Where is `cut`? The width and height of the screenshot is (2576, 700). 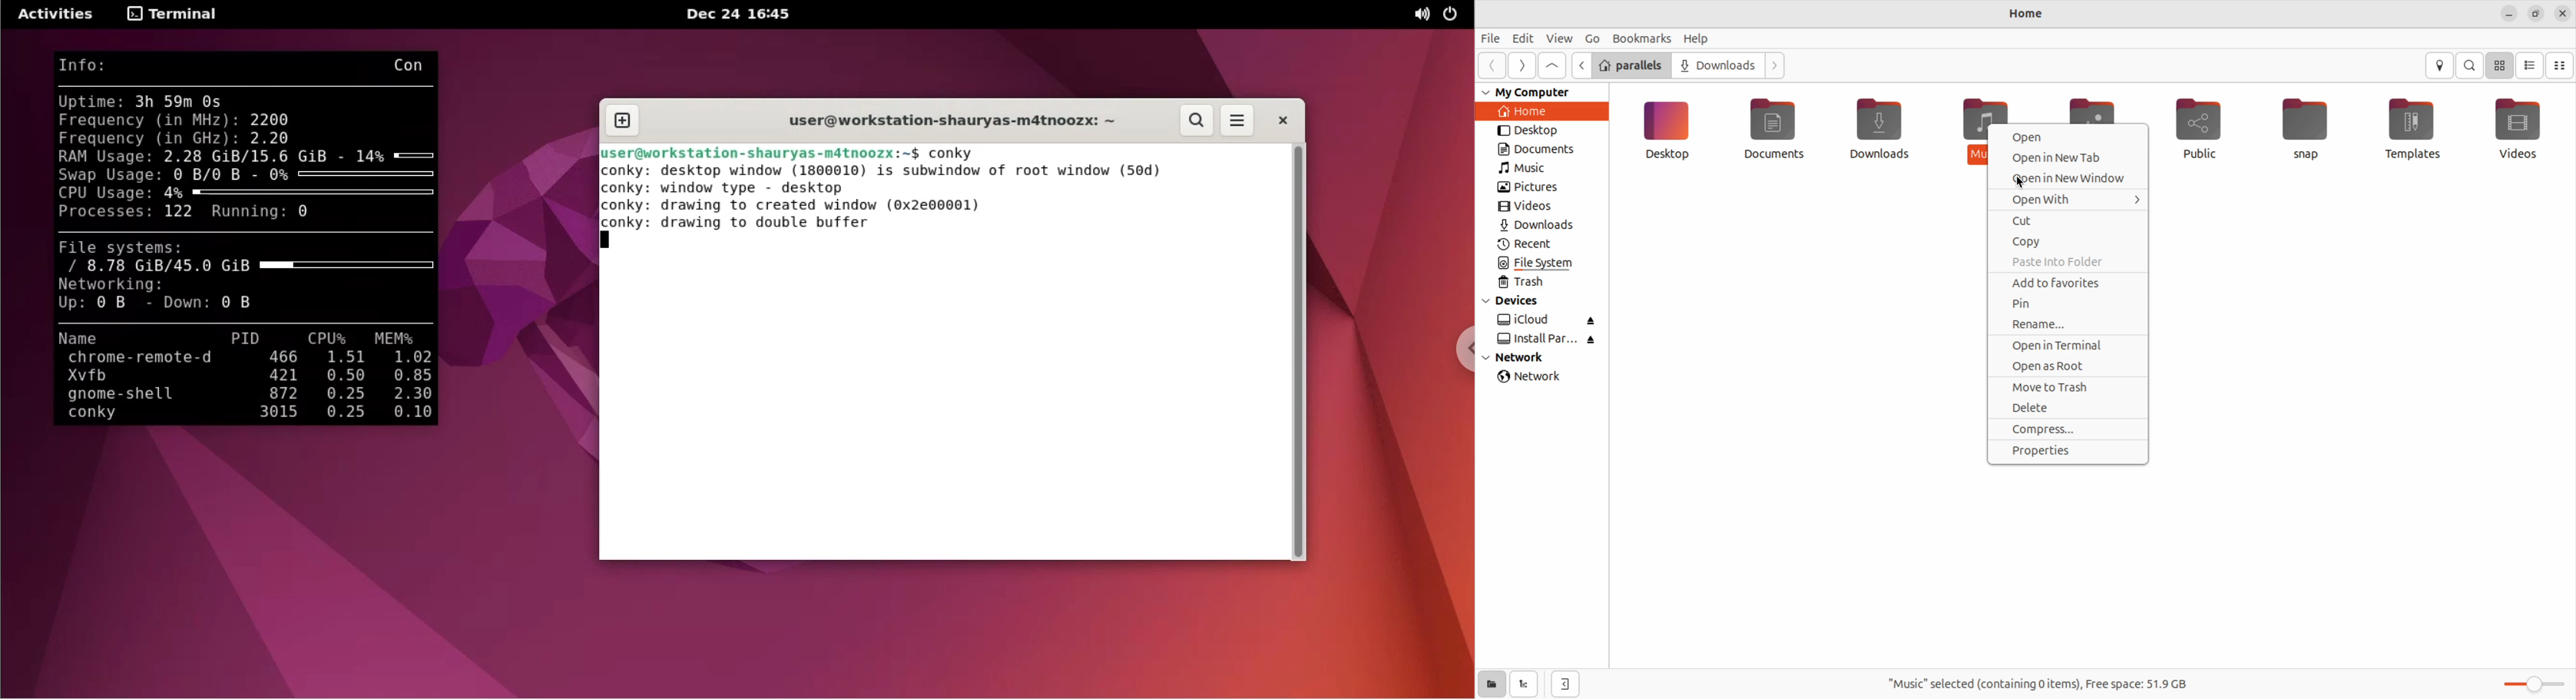 cut is located at coordinates (2068, 220).